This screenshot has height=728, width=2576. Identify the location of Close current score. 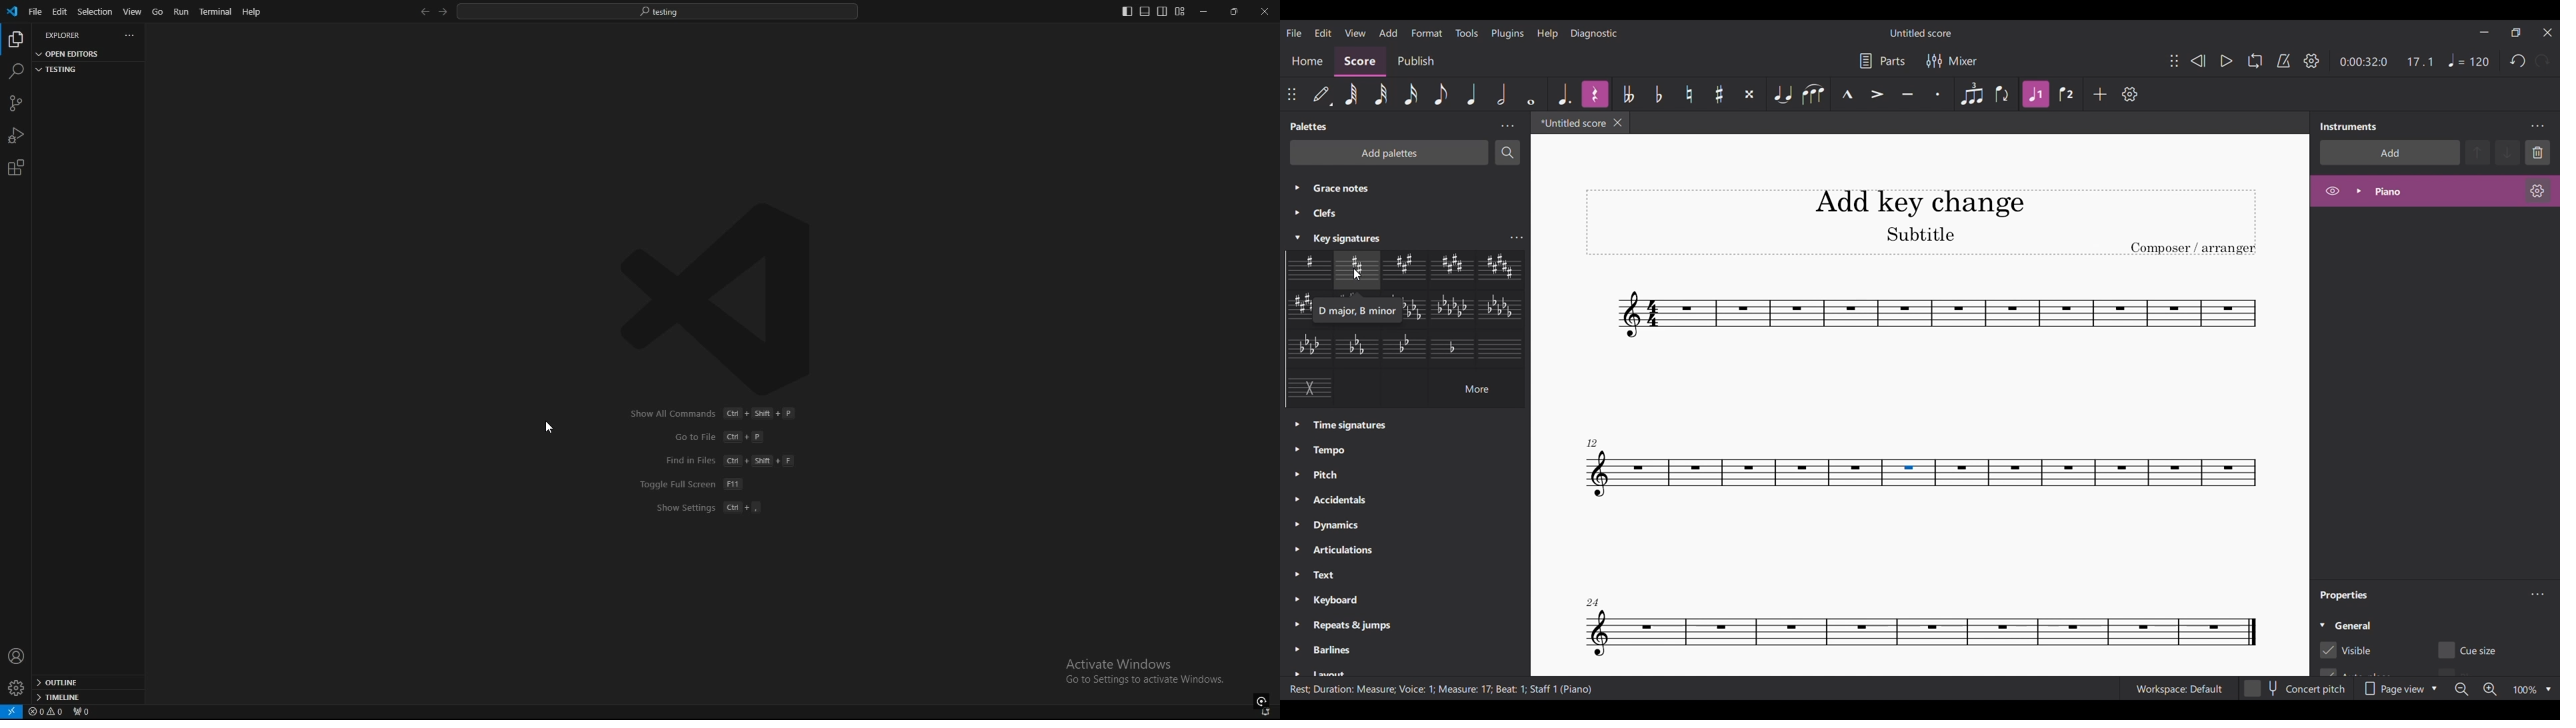
(1617, 122).